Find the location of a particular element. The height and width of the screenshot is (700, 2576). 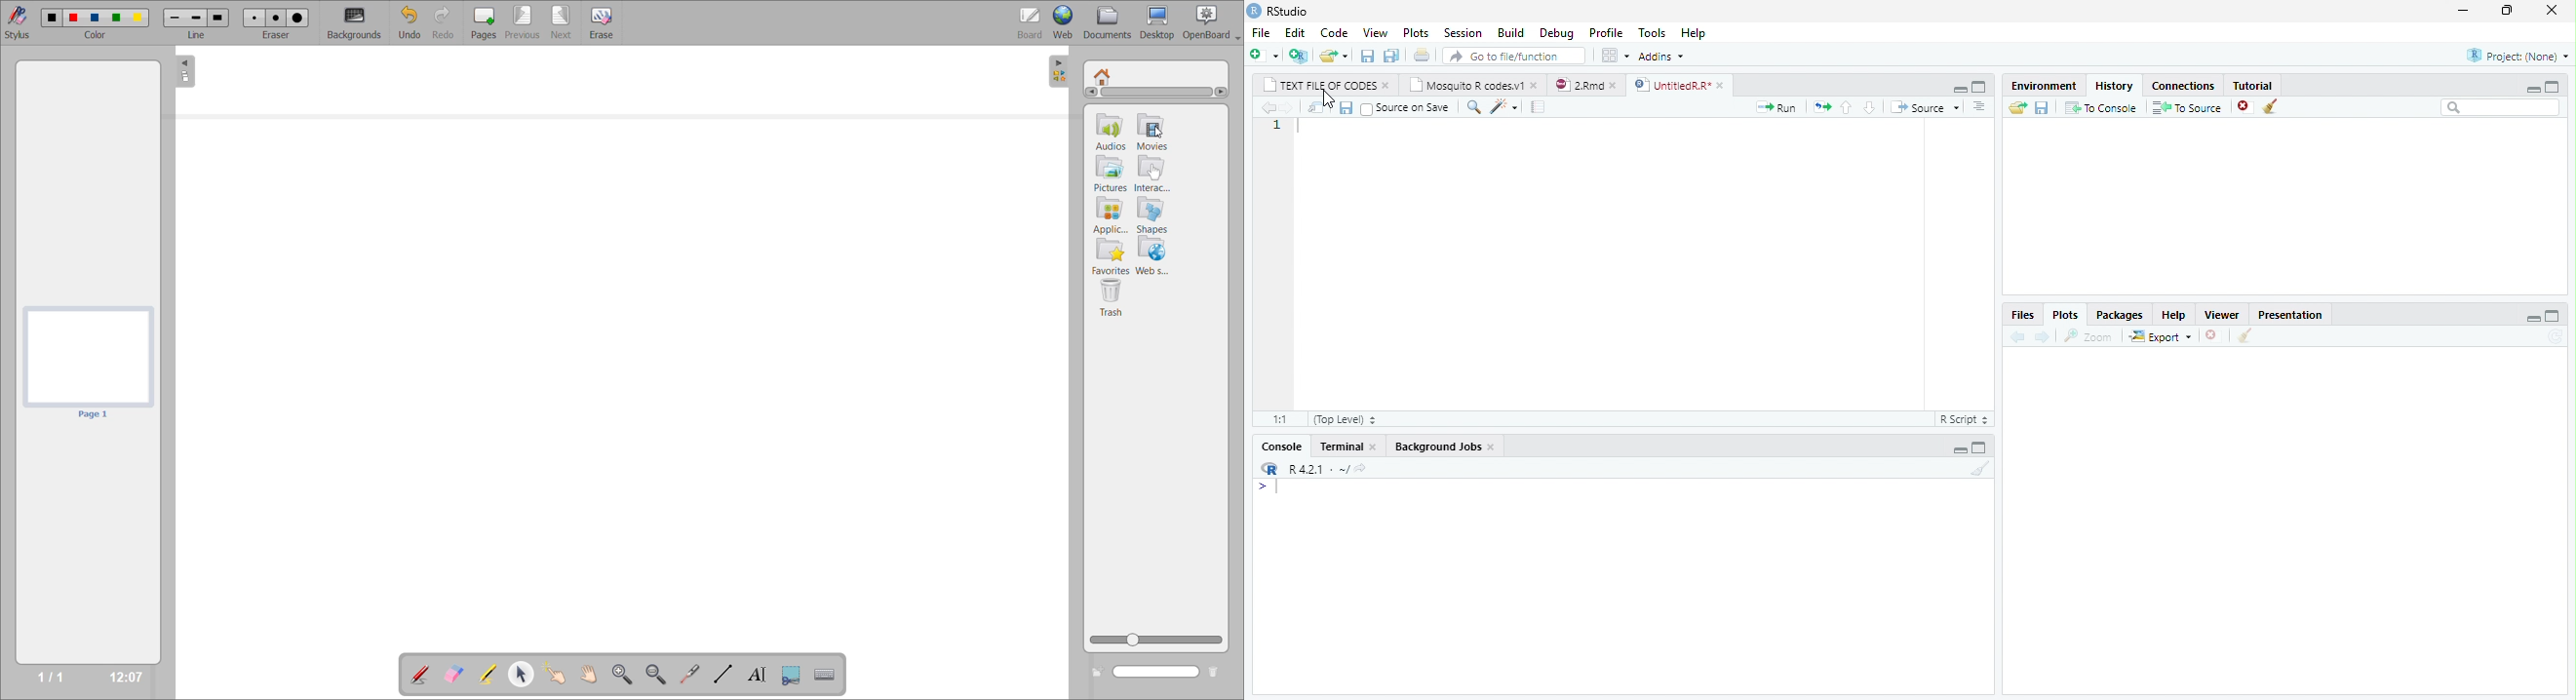

help is located at coordinates (1703, 36).